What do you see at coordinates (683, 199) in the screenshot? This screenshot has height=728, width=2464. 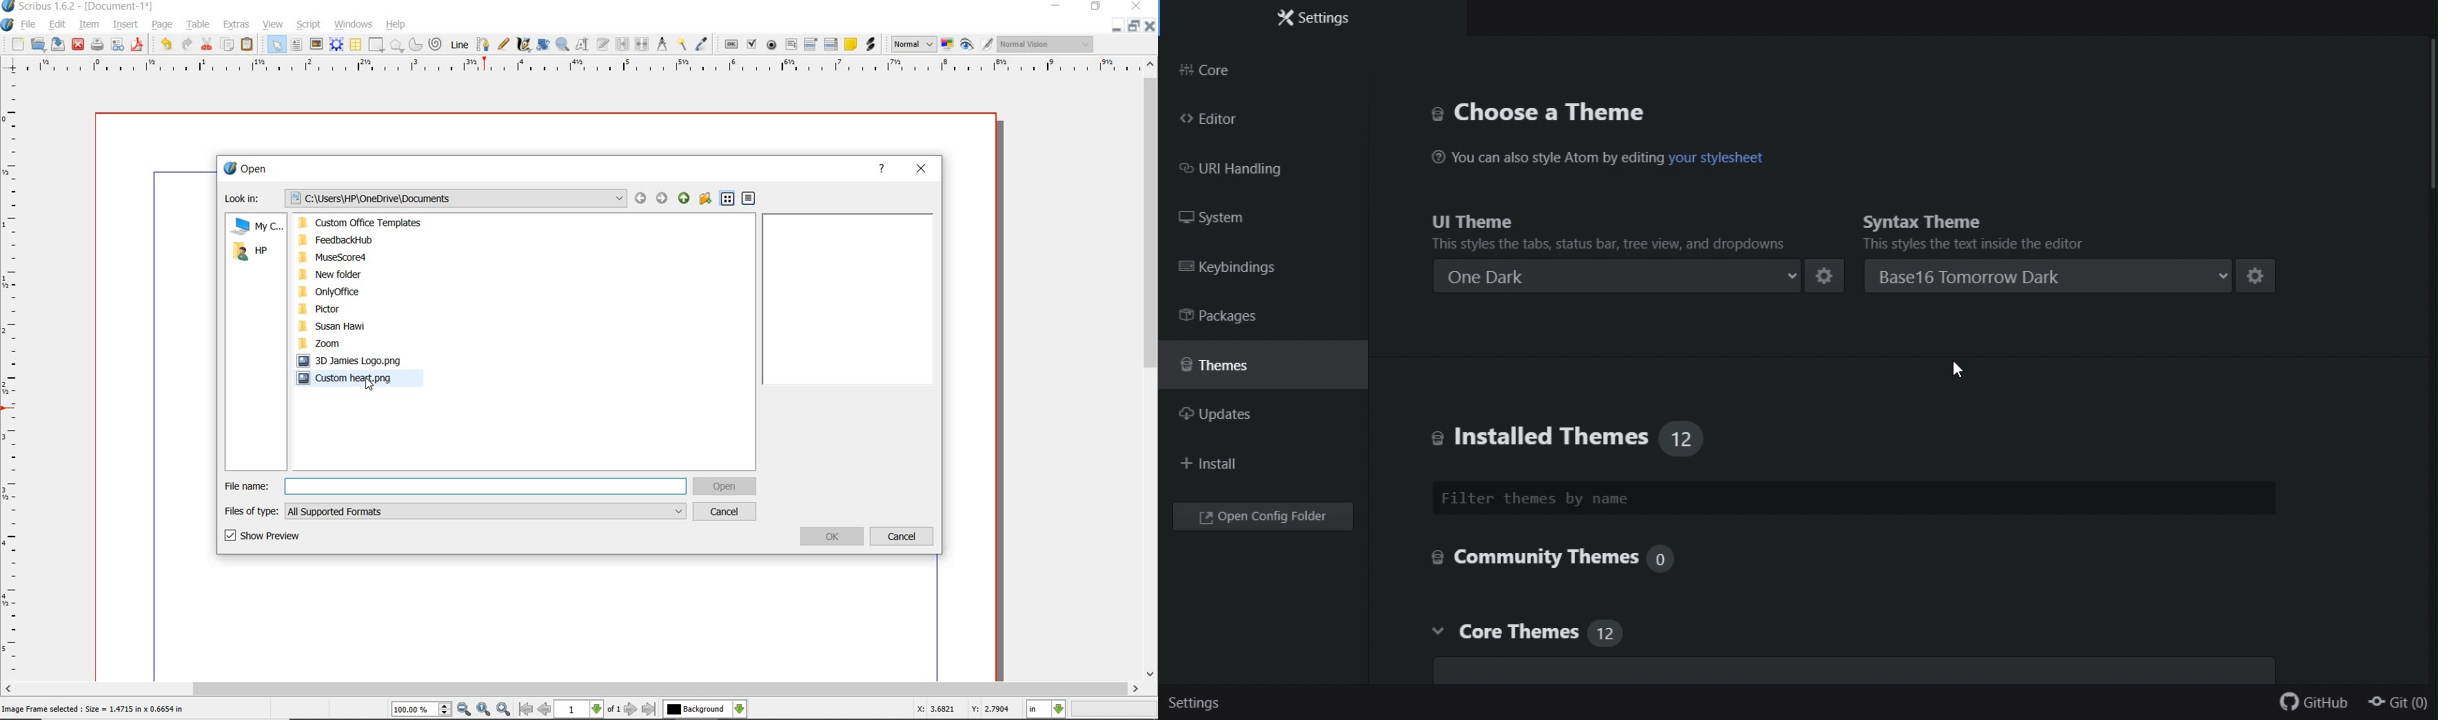 I see `up` at bounding box center [683, 199].